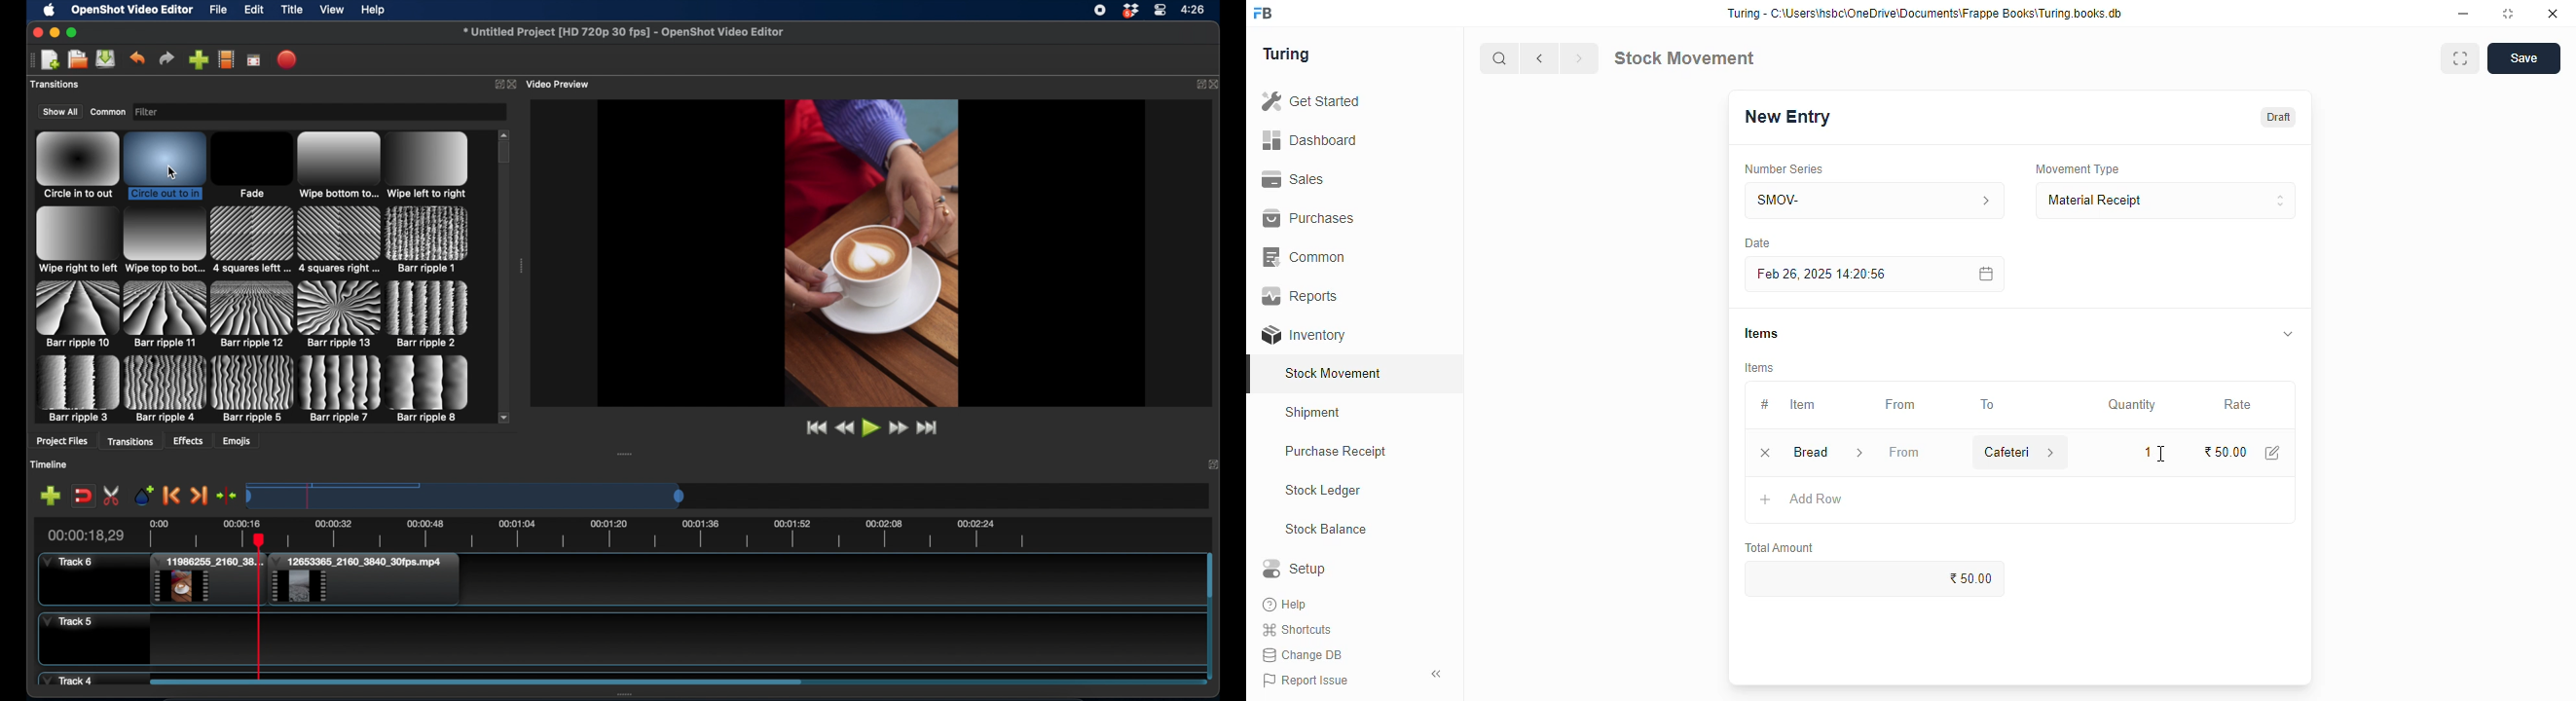 The width and height of the screenshot is (2576, 728). What do you see at coordinates (2463, 15) in the screenshot?
I see `minimize` at bounding box center [2463, 15].